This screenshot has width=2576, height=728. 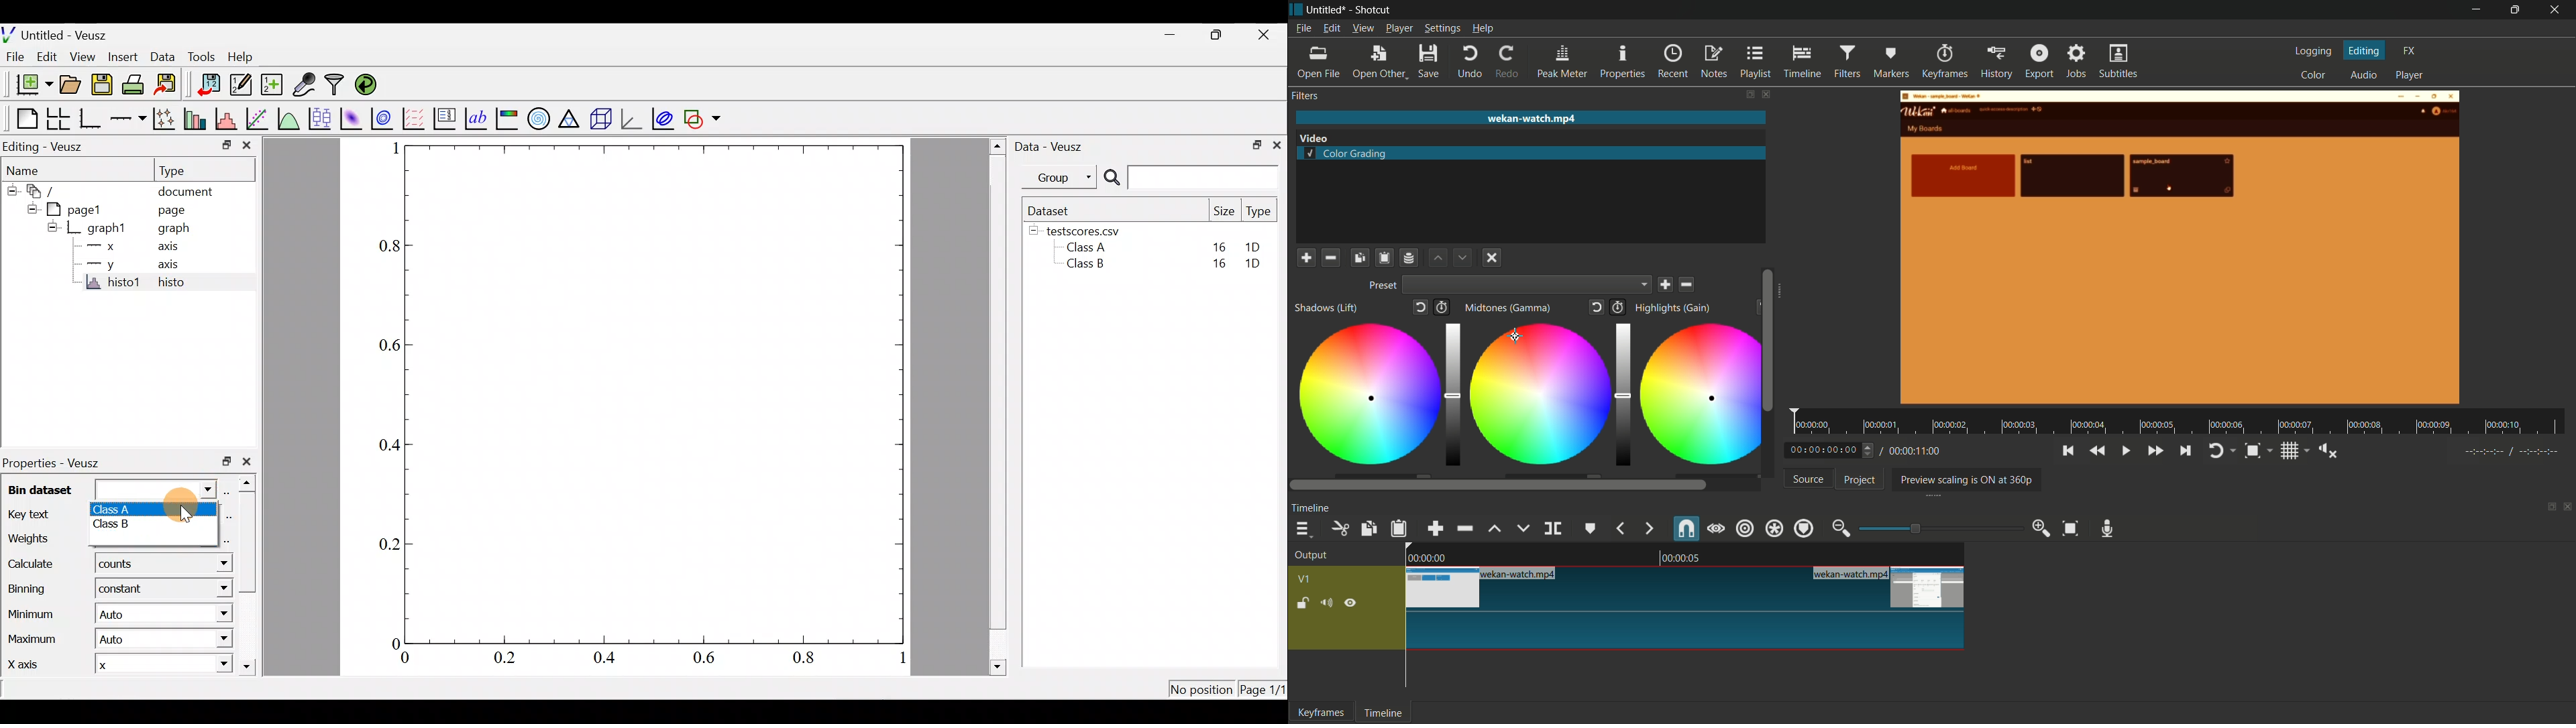 What do you see at coordinates (1384, 259) in the screenshot?
I see `paste filters` at bounding box center [1384, 259].